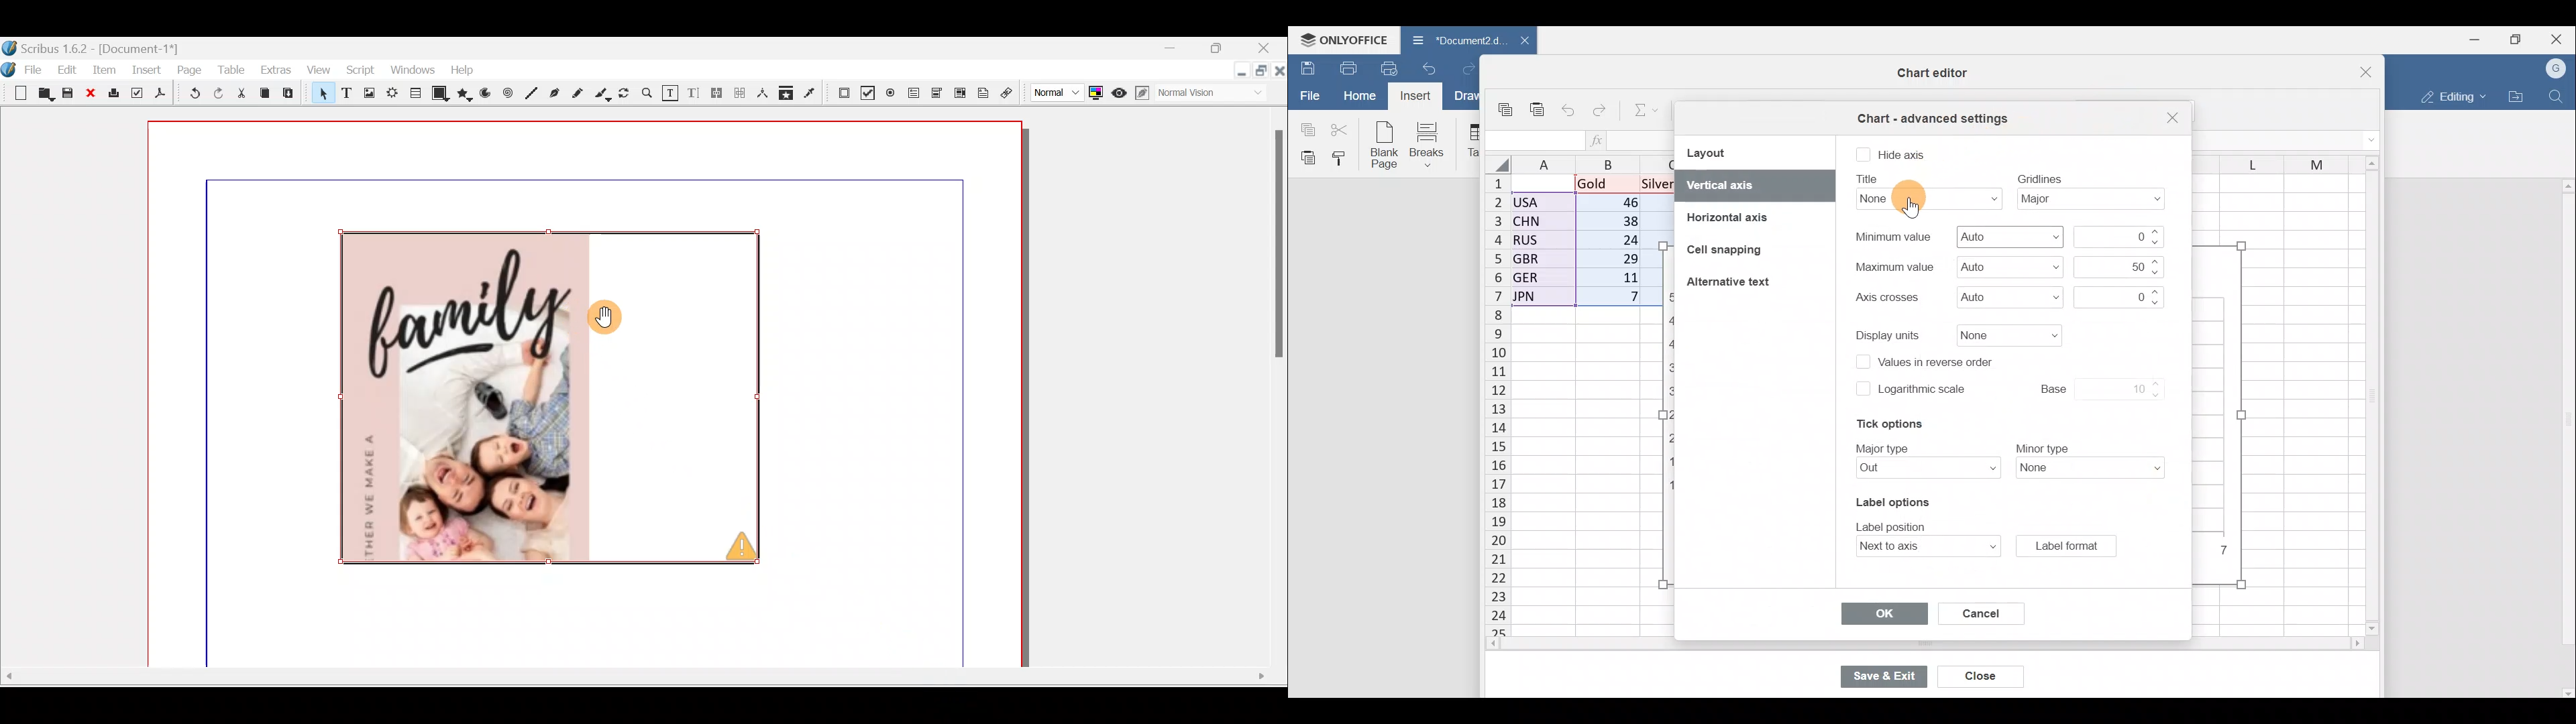 Image resolution: width=2576 pixels, height=728 pixels. I want to click on Document name, so click(92, 47).